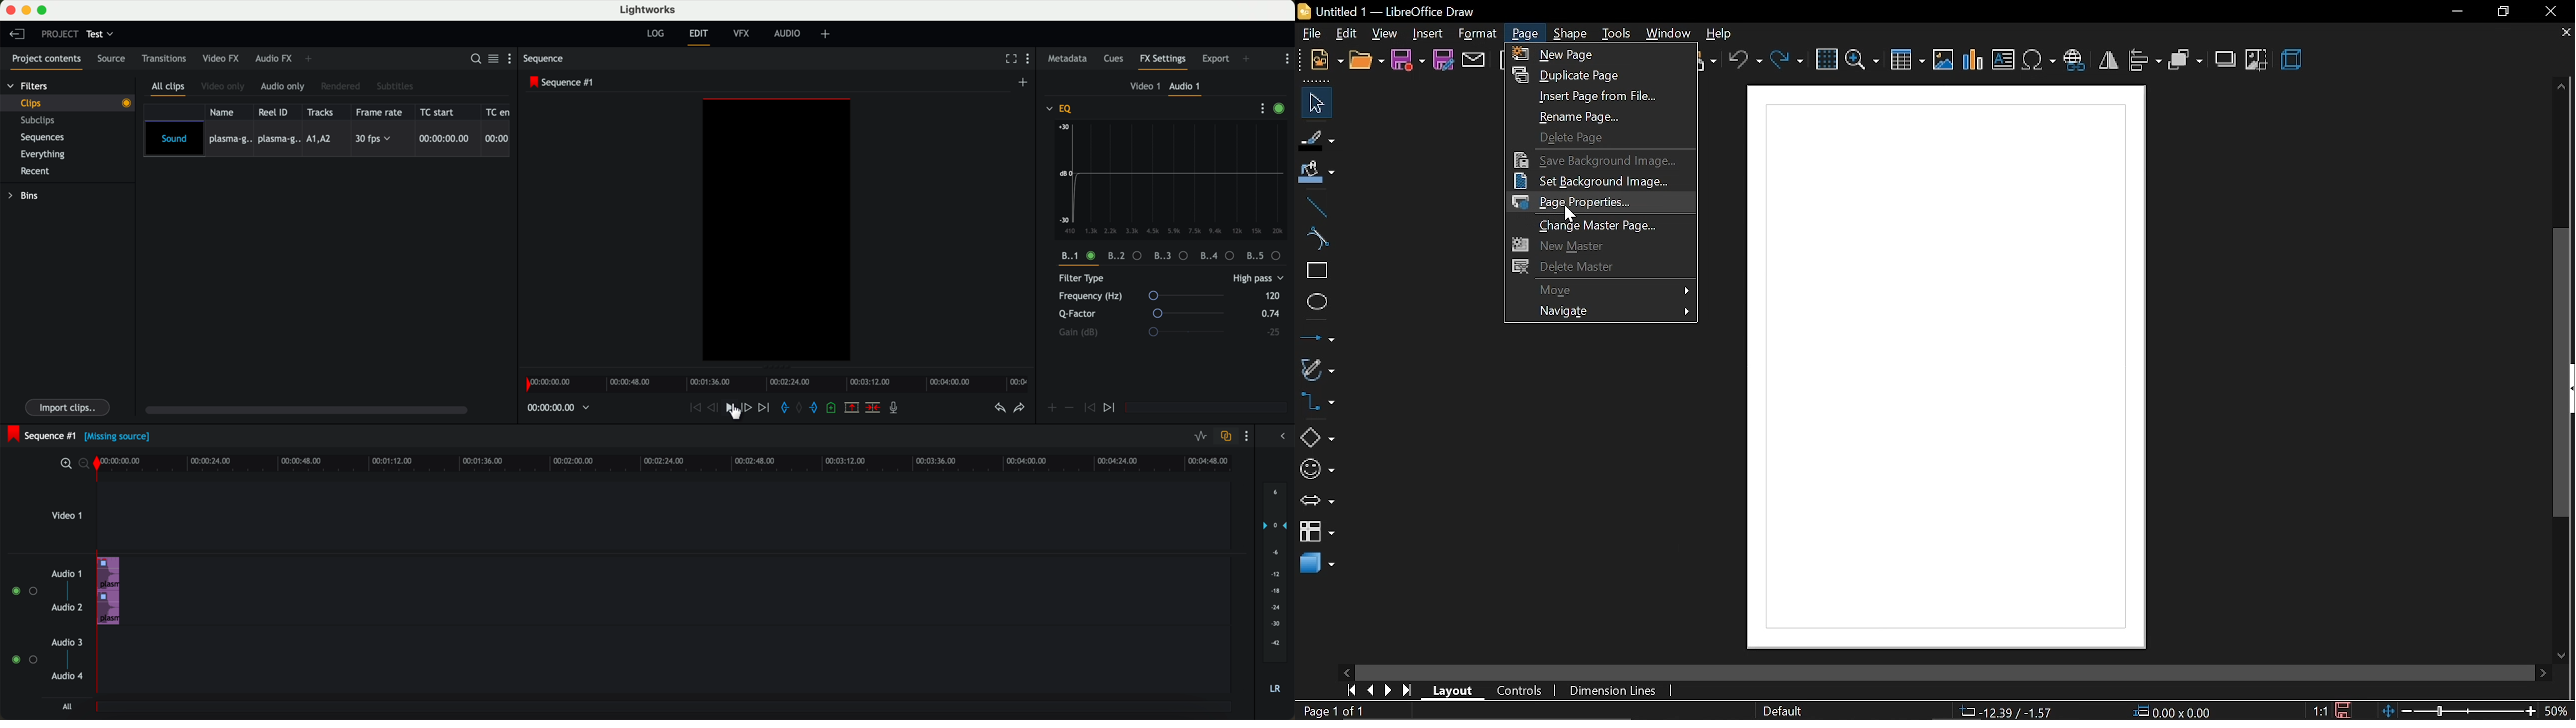 The image size is (2576, 728). What do you see at coordinates (1163, 60) in the screenshot?
I see `FX settings` at bounding box center [1163, 60].